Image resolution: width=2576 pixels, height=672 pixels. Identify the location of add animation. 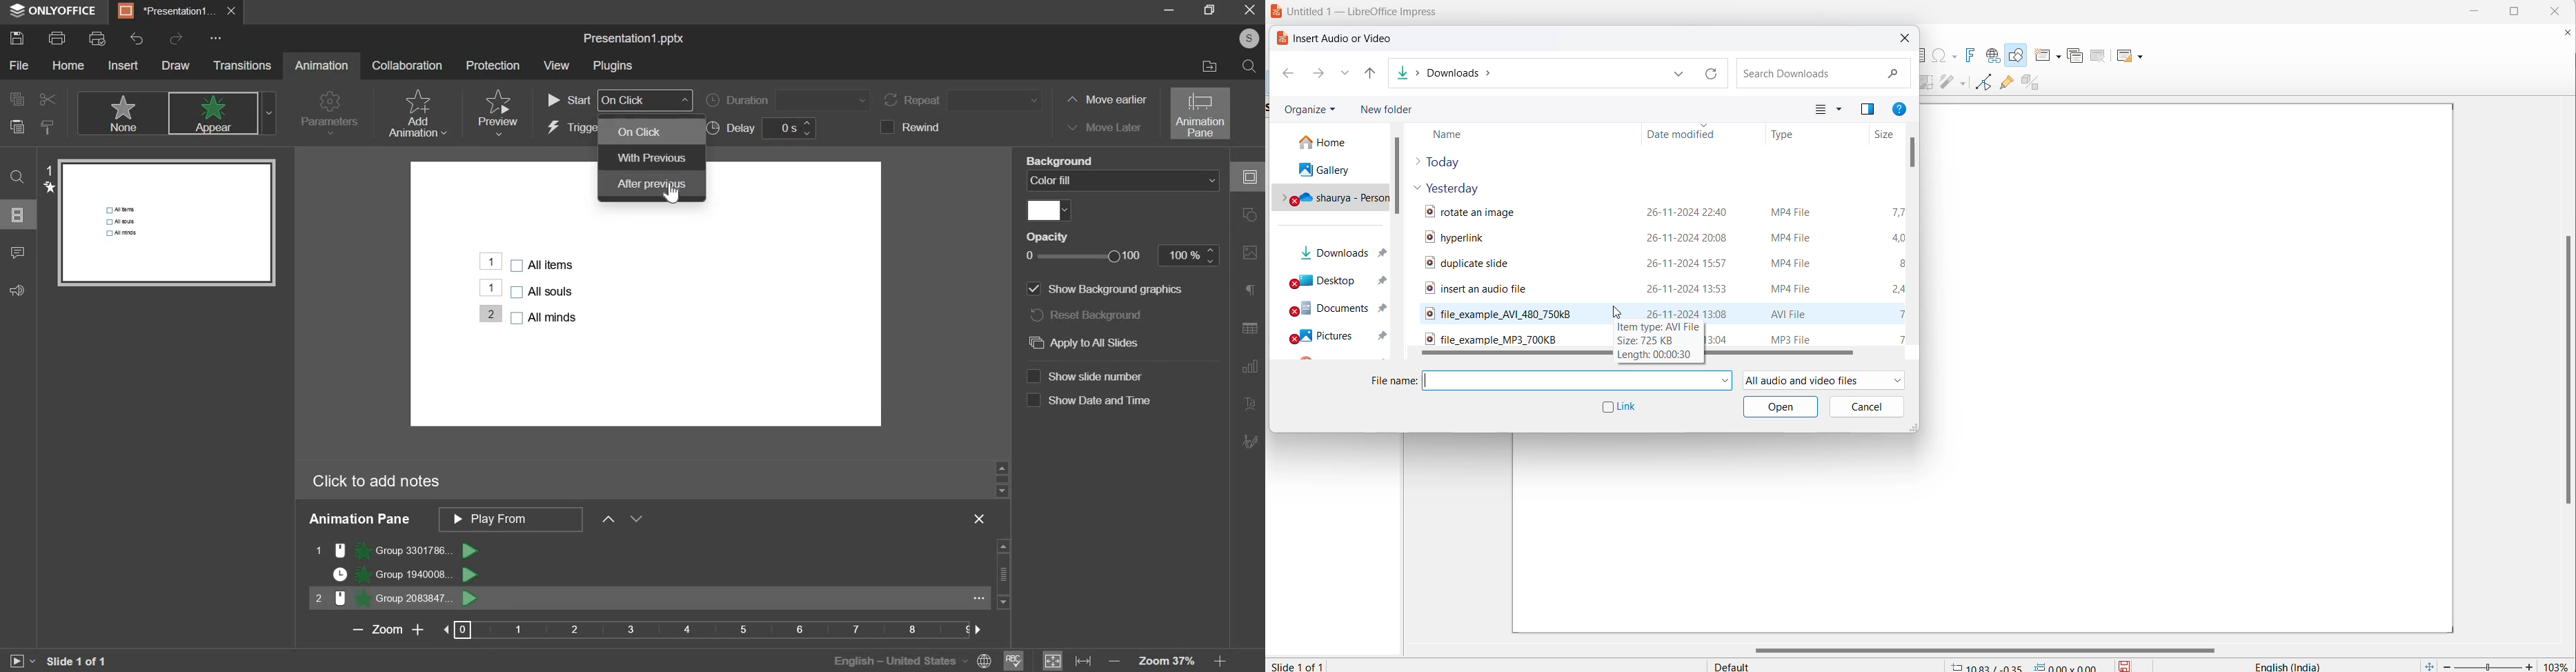
(416, 113).